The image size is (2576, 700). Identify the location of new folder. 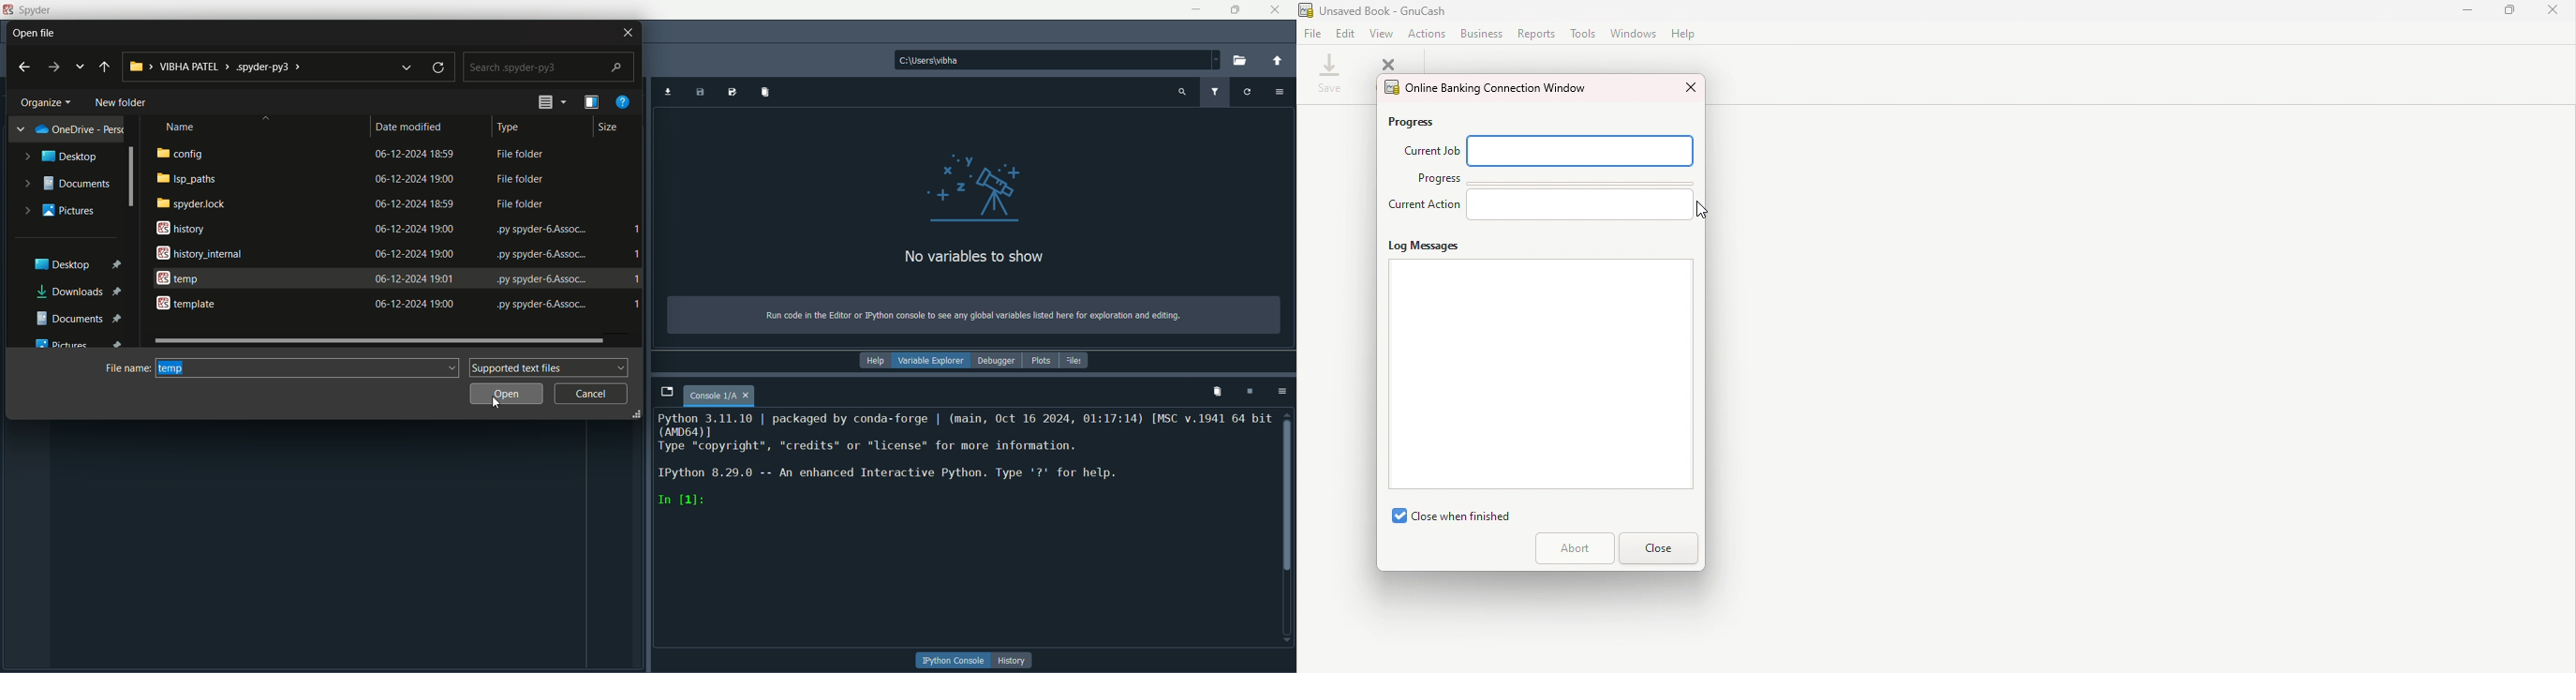
(121, 103).